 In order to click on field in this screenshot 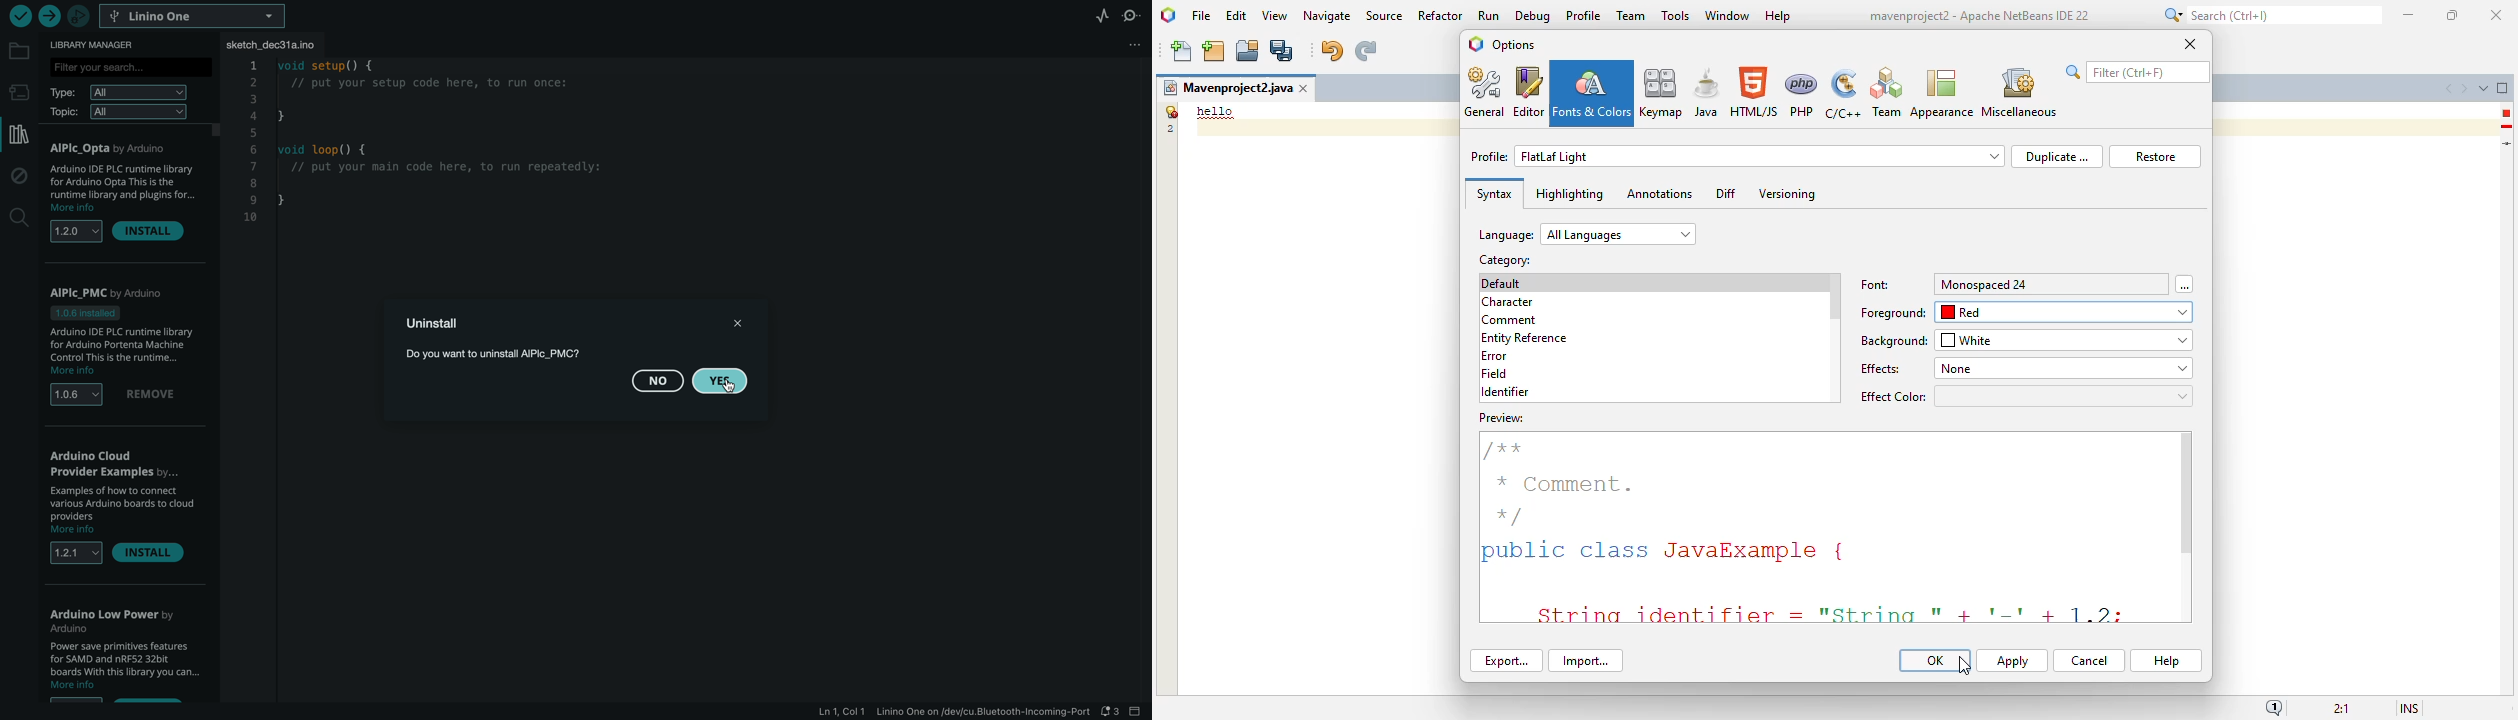, I will do `click(1494, 373)`.